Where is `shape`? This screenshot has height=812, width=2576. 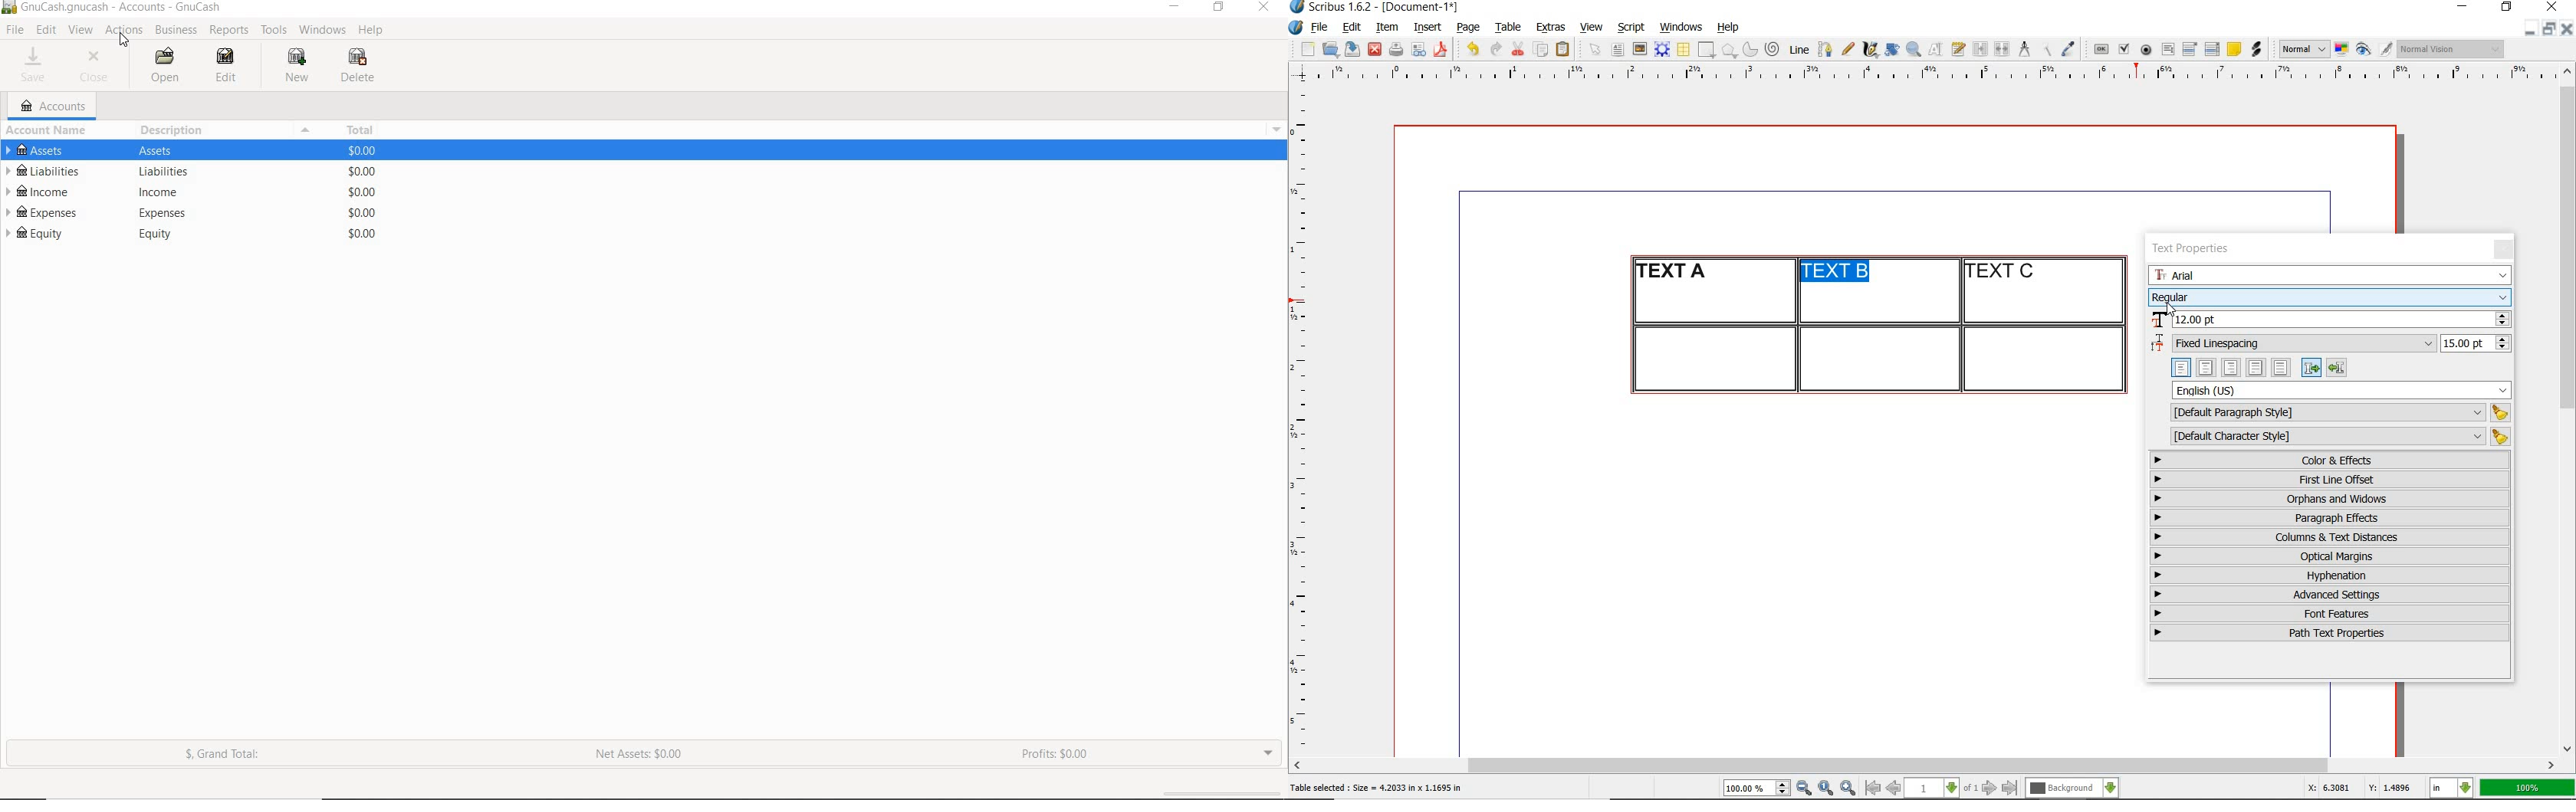 shape is located at coordinates (1708, 51).